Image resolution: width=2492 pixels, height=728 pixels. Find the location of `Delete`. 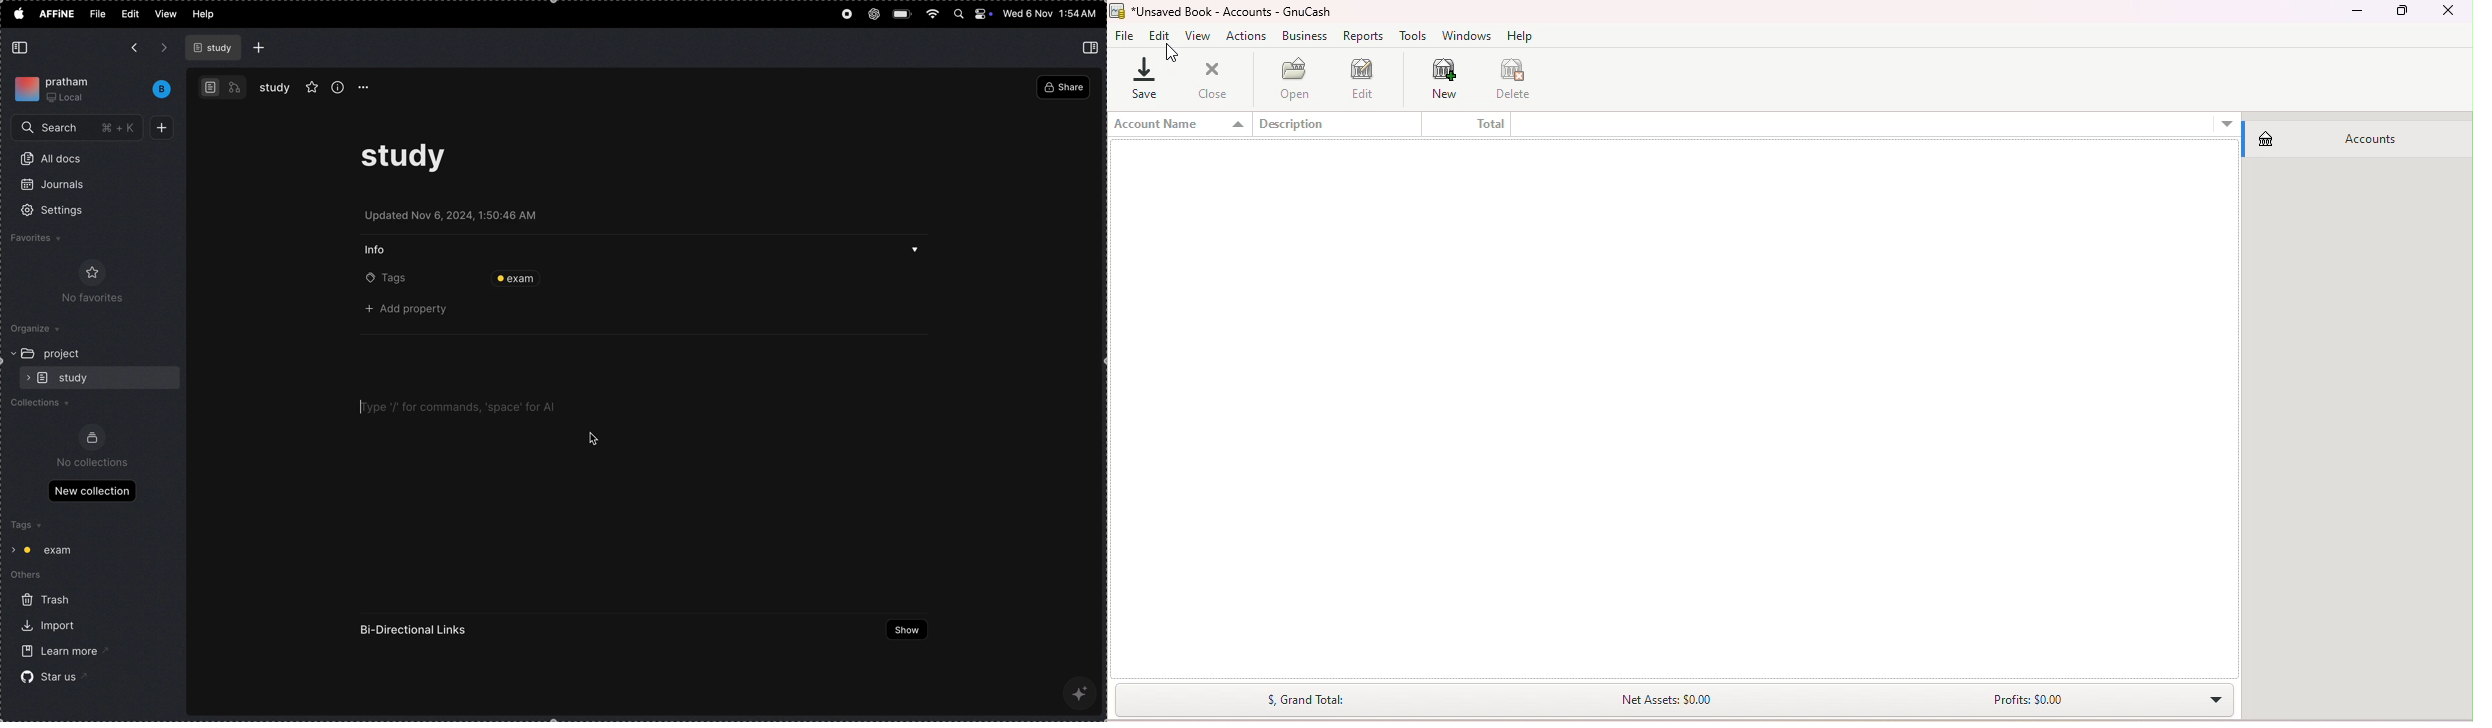

Delete is located at coordinates (1511, 77).